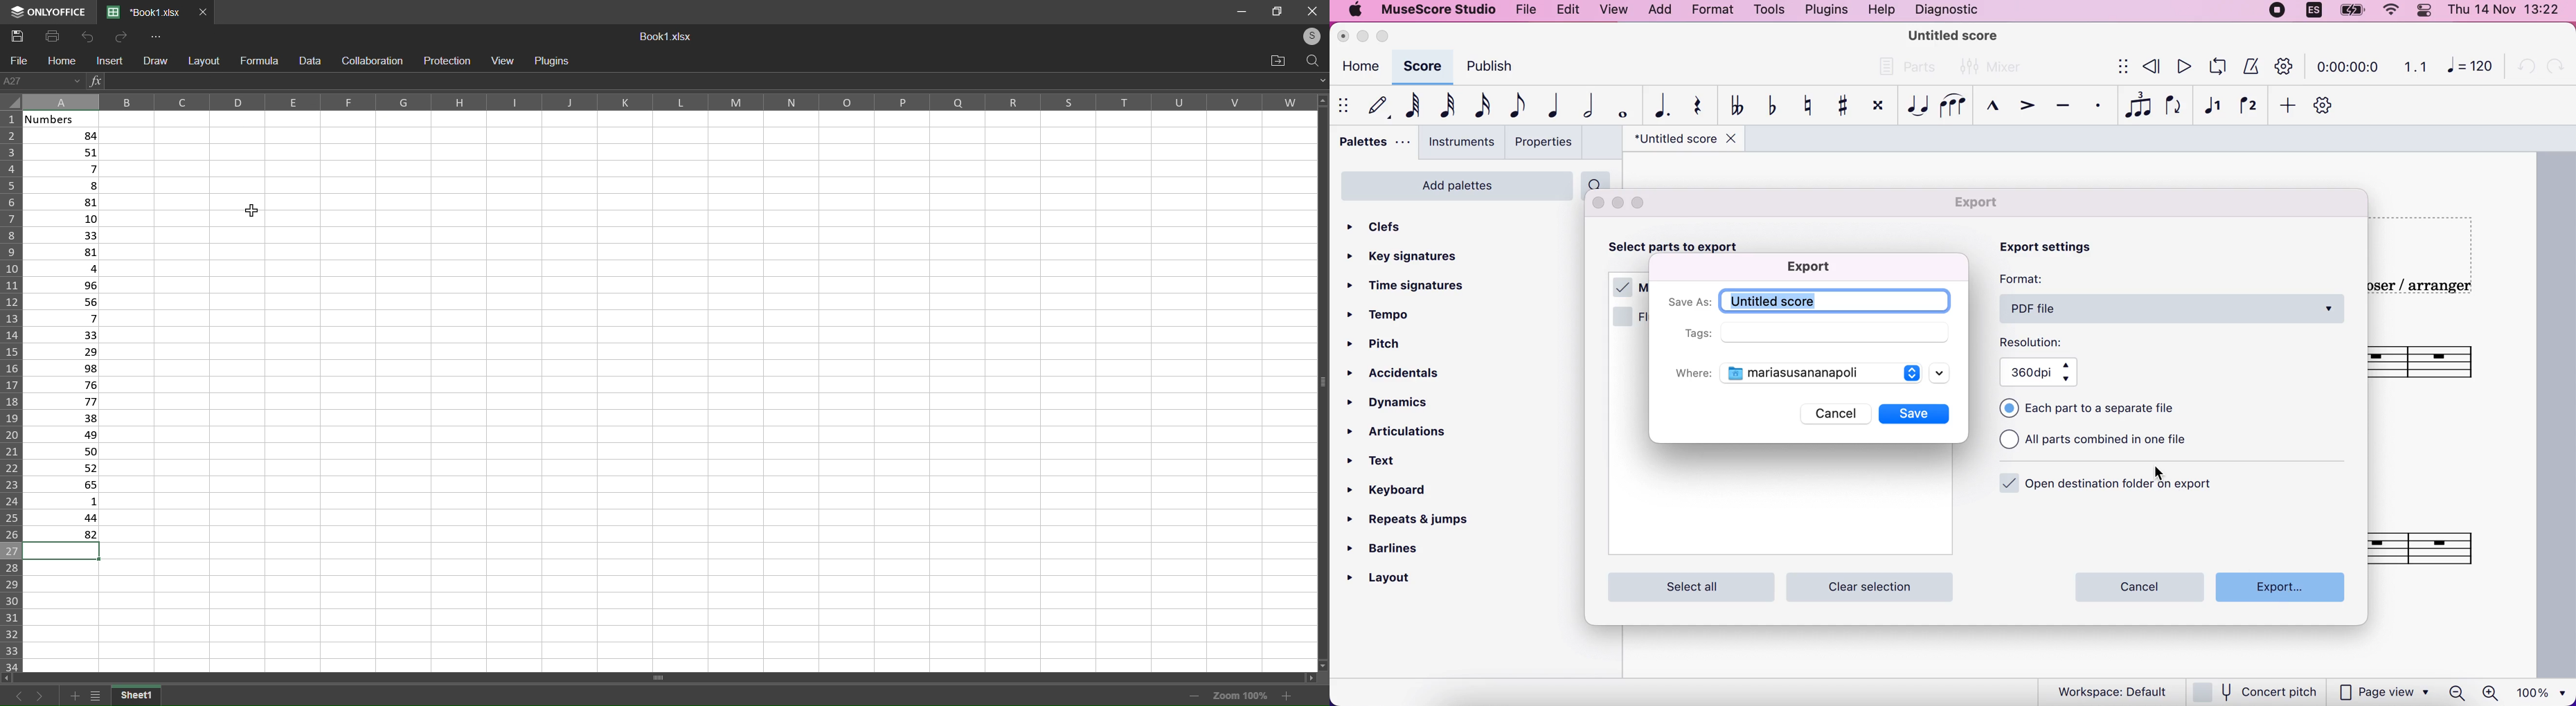  What do you see at coordinates (1565, 11) in the screenshot?
I see `edit` at bounding box center [1565, 11].